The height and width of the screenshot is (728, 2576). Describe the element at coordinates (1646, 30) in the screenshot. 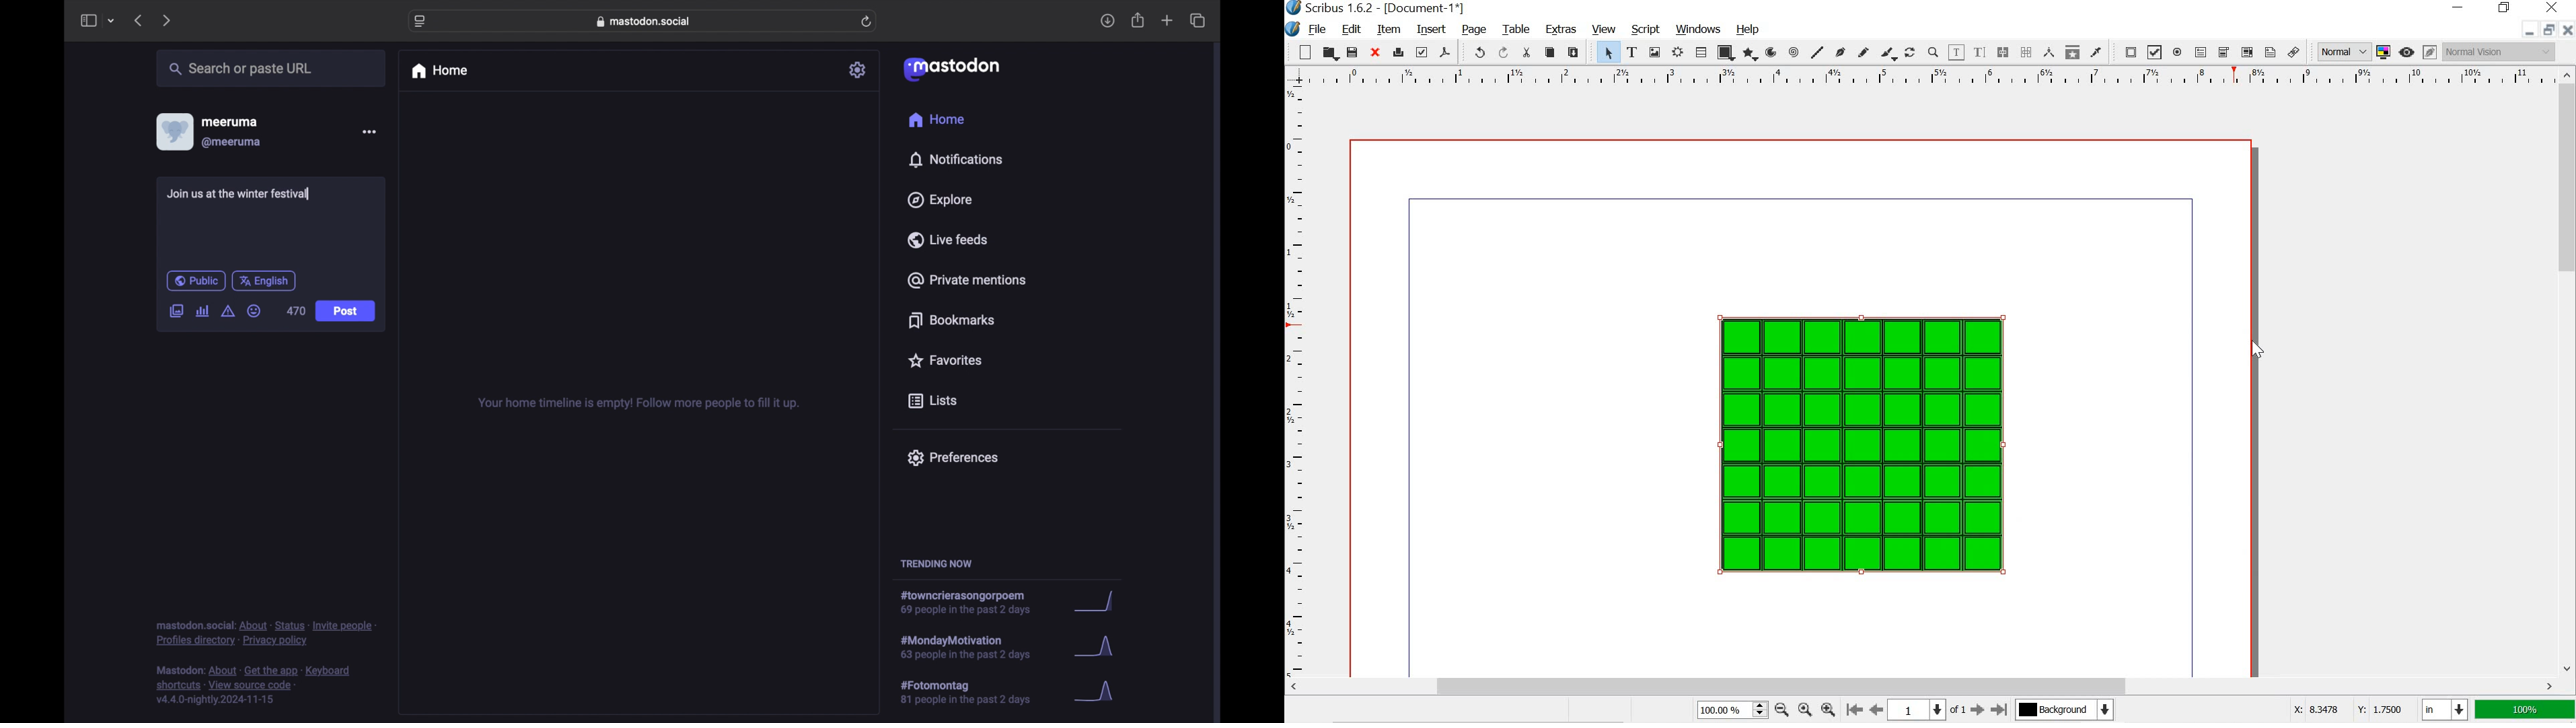

I see `script` at that location.